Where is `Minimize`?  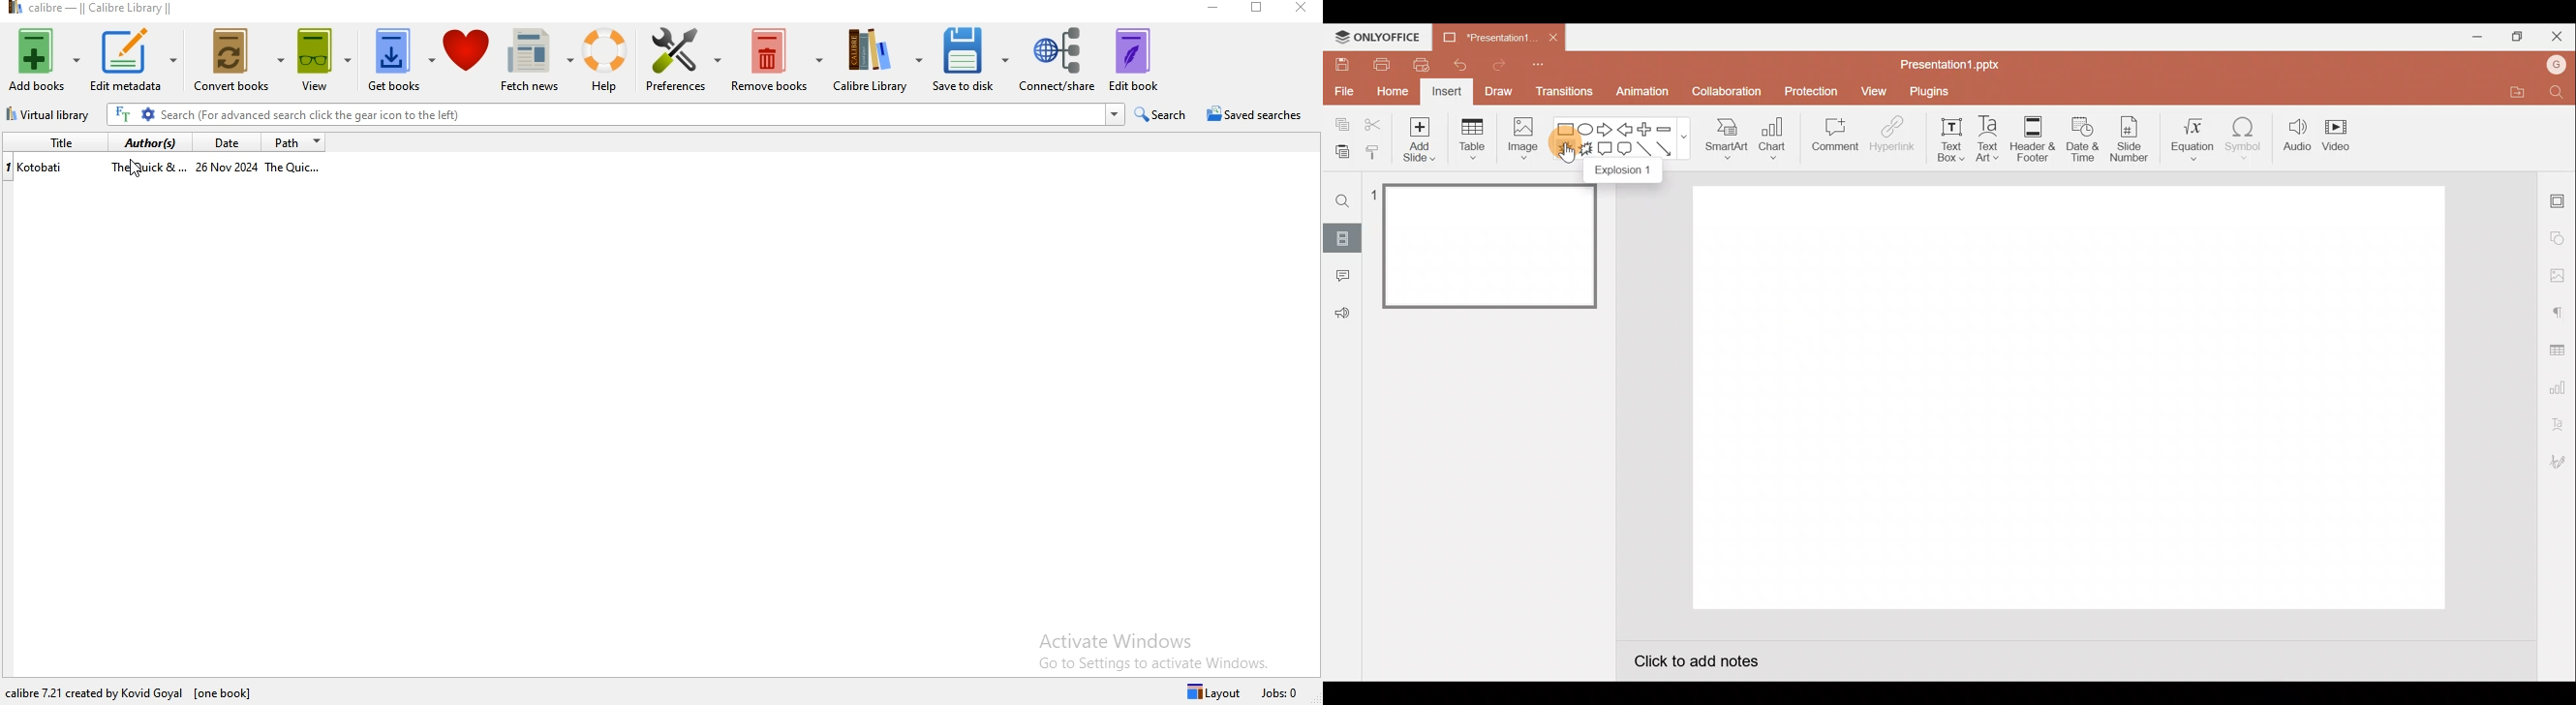 Minimize is located at coordinates (2476, 37).